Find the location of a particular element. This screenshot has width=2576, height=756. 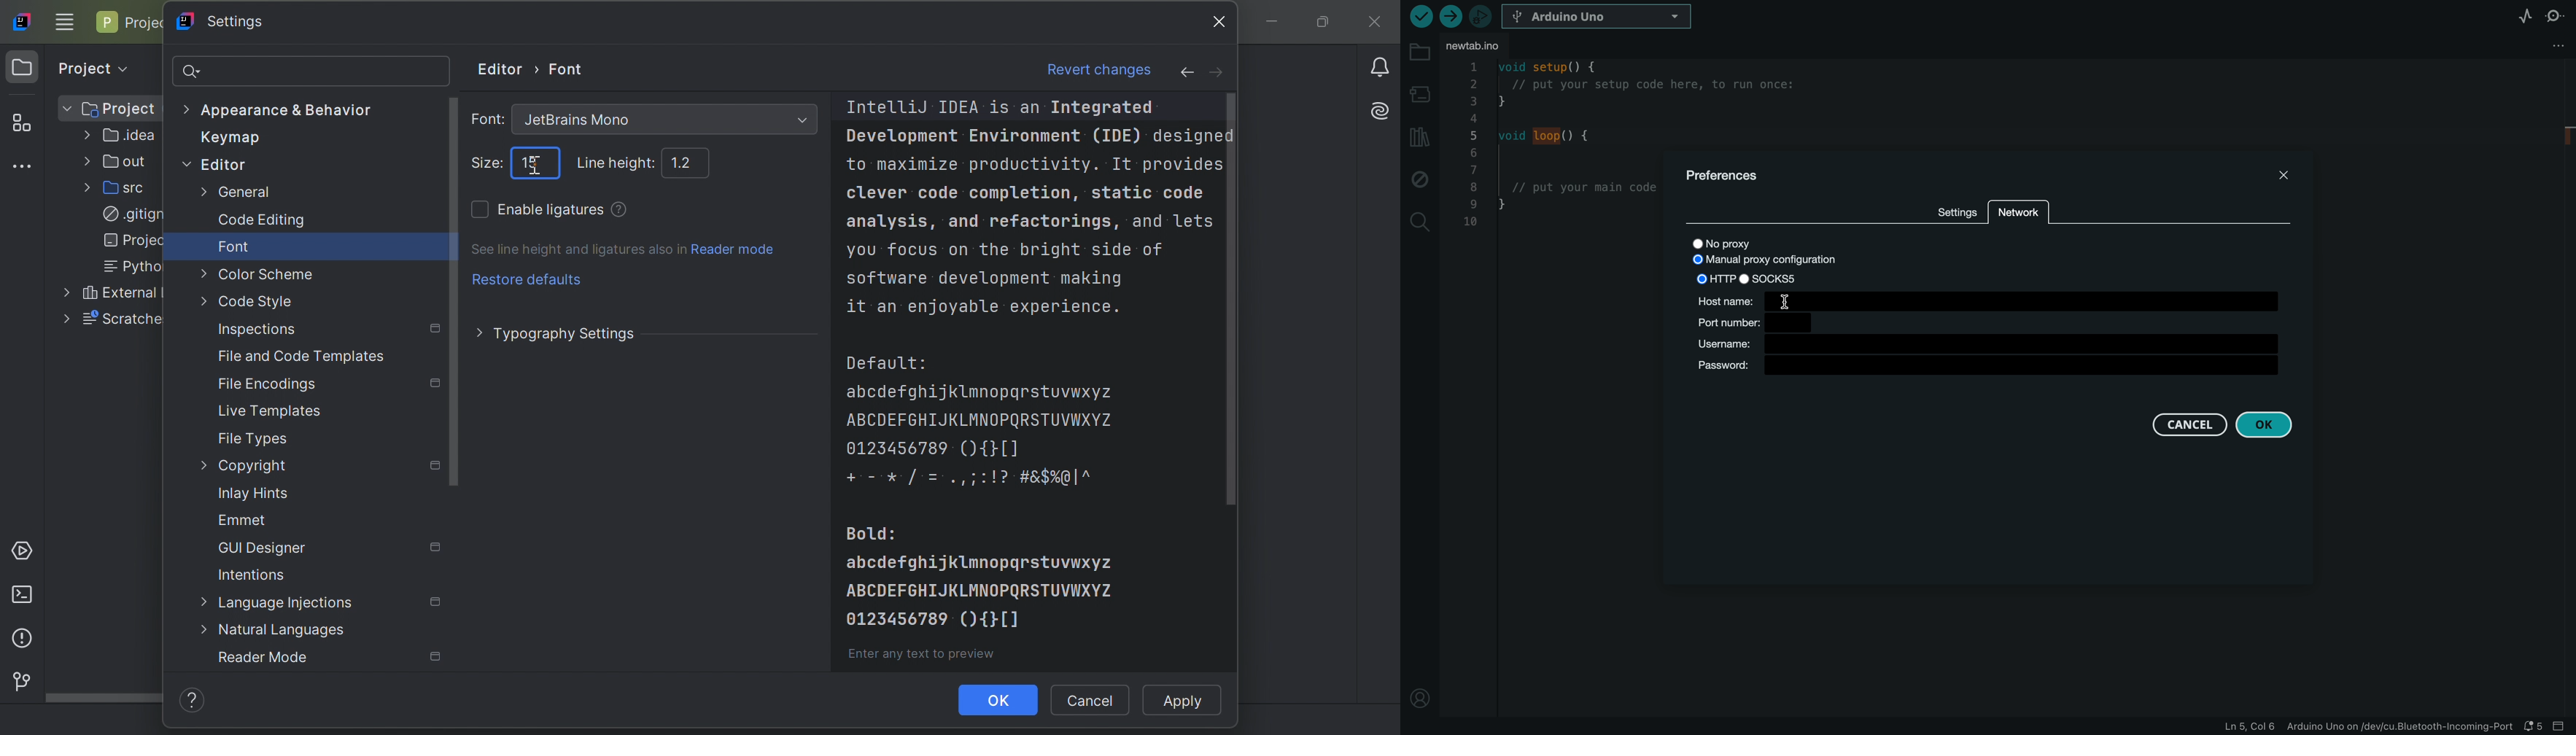

Project is located at coordinates (23, 68).